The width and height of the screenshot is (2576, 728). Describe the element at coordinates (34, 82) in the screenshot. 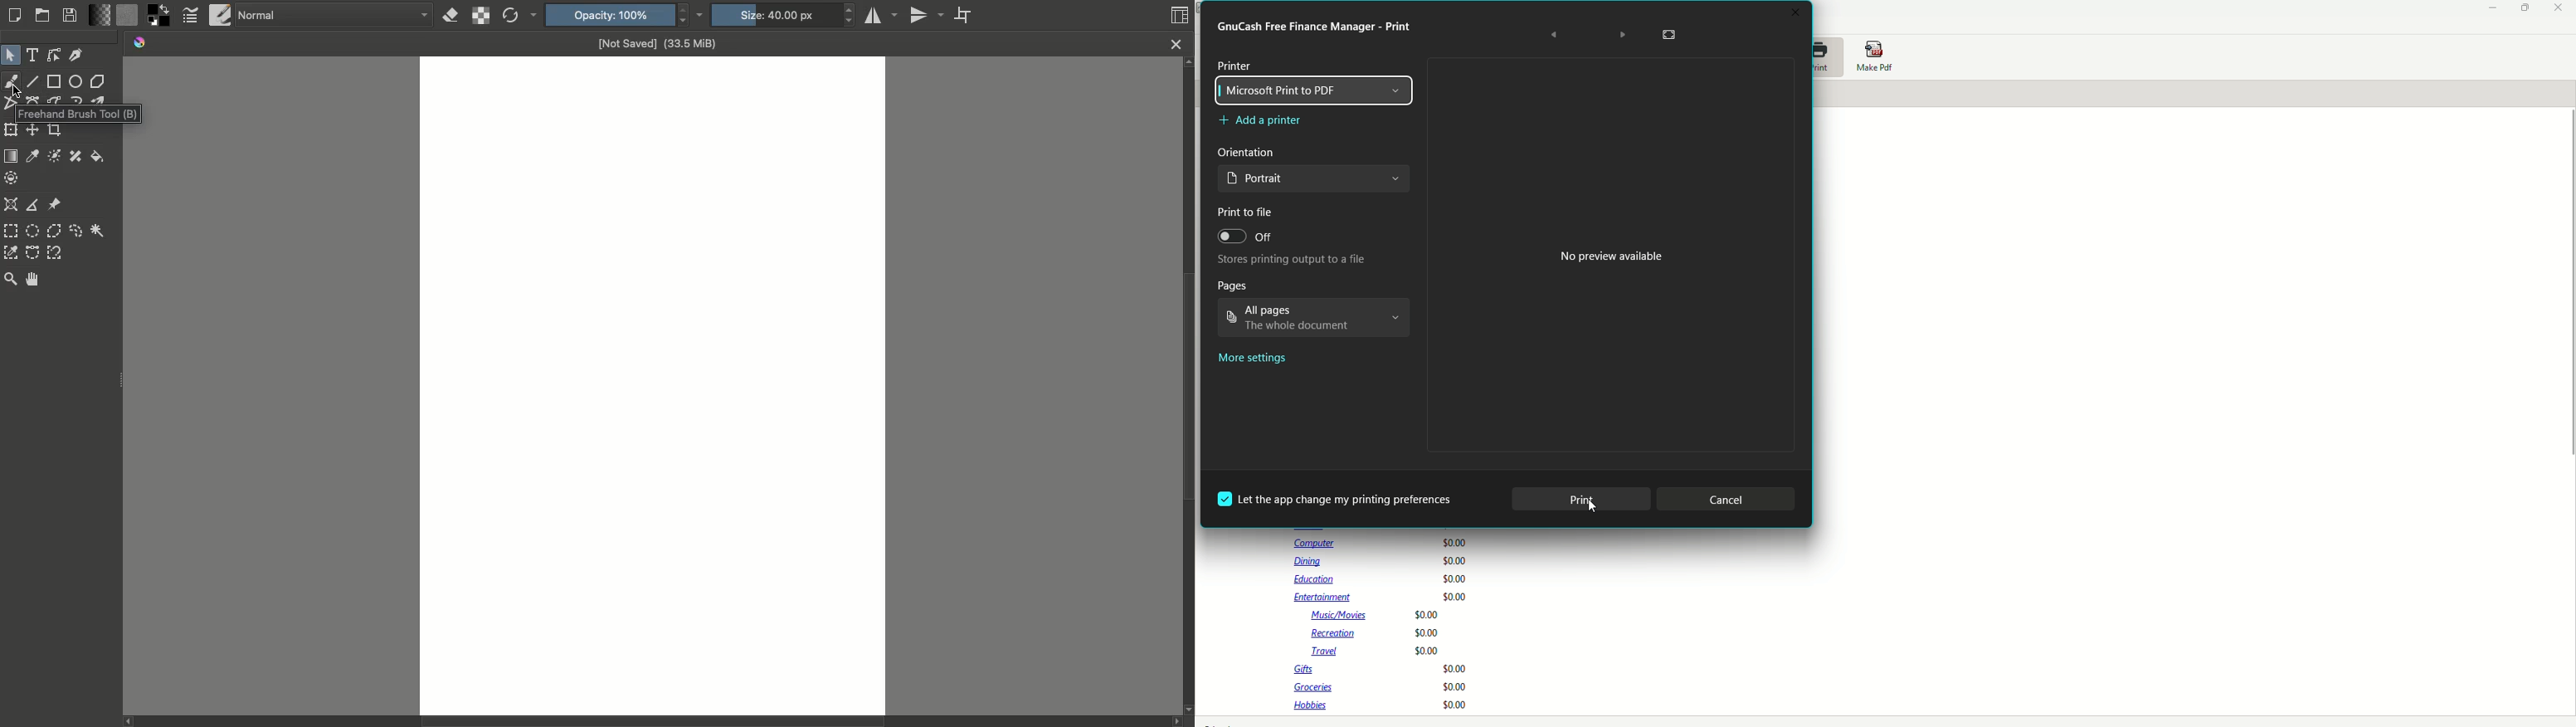

I see `Line` at that location.